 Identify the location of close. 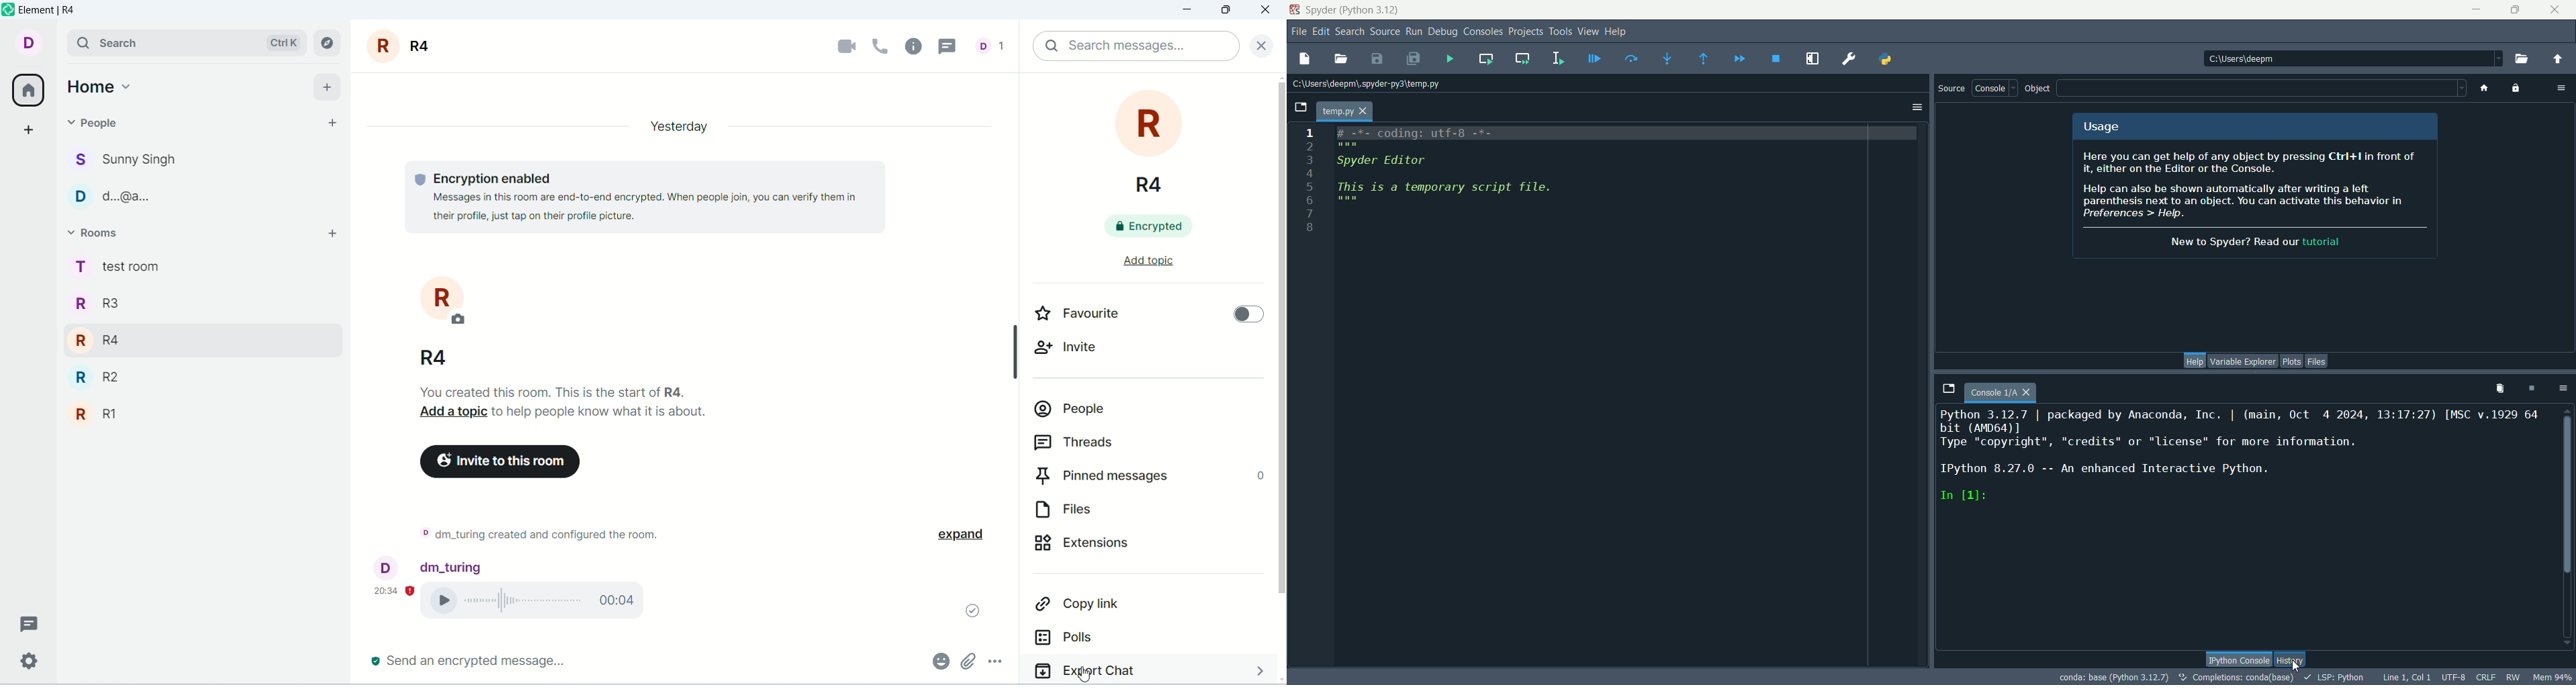
(2553, 8).